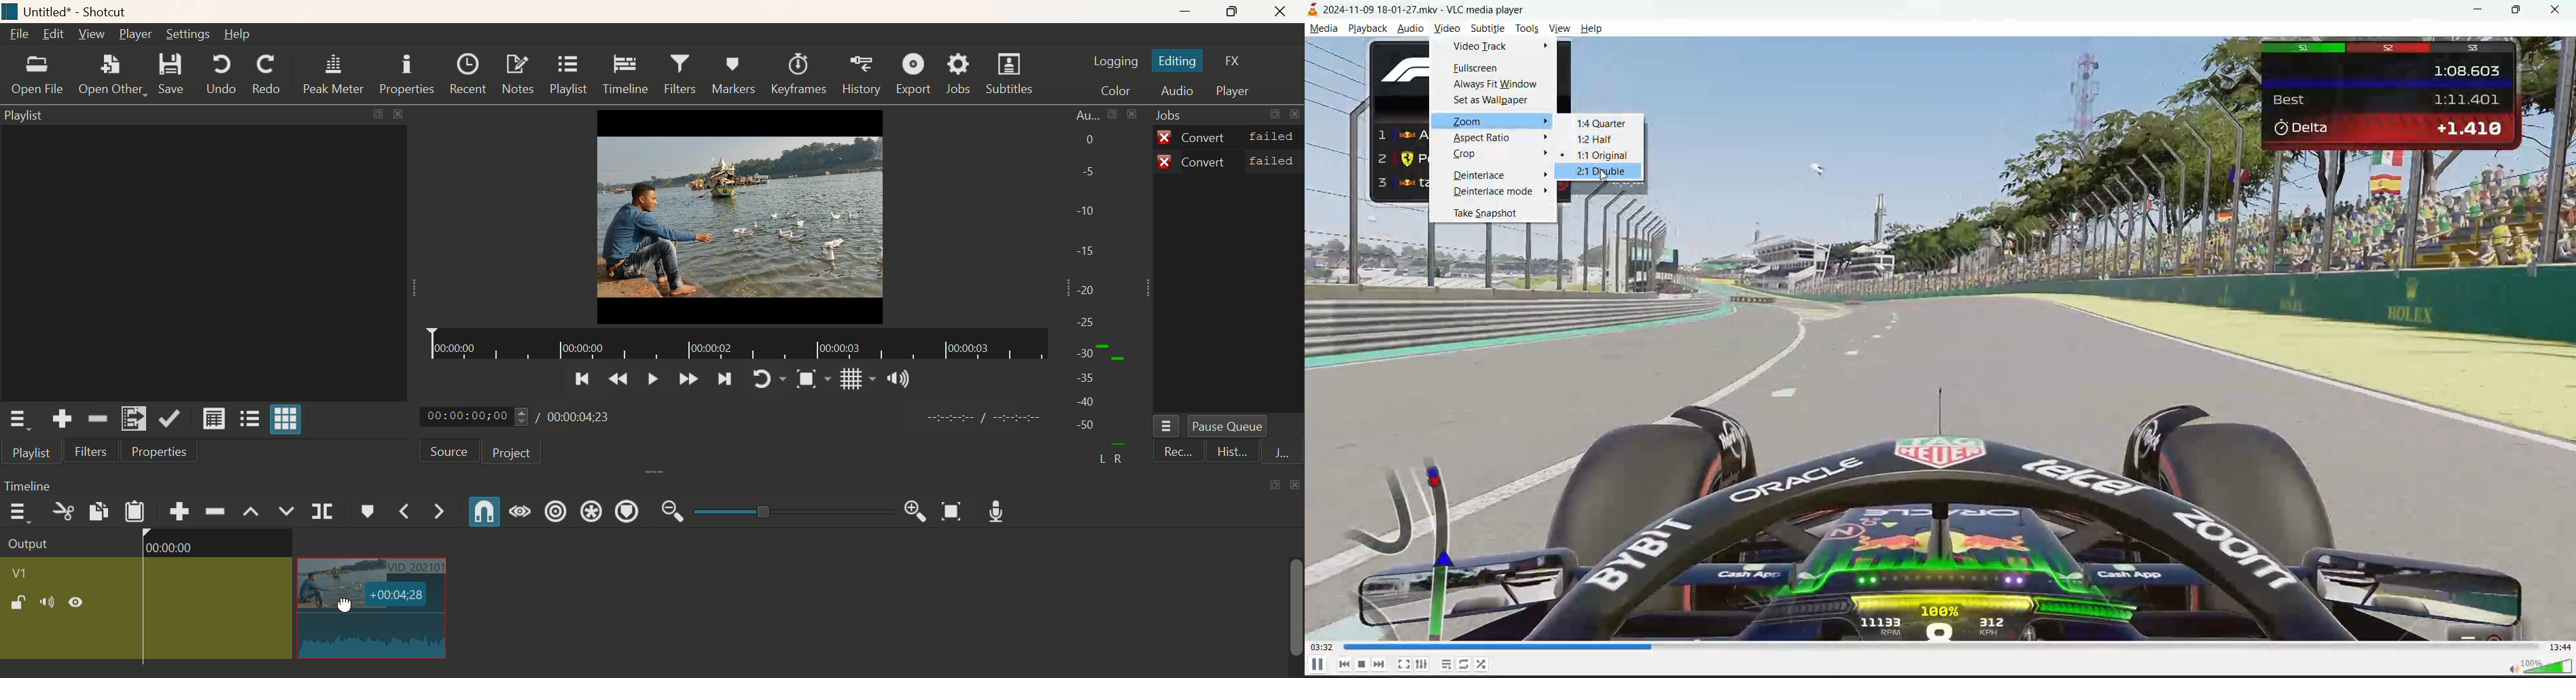 Image resolution: width=2576 pixels, height=700 pixels. What do you see at coordinates (618, 382) in the screenshot?
I see `Previous` at bounding box center [618, 382].